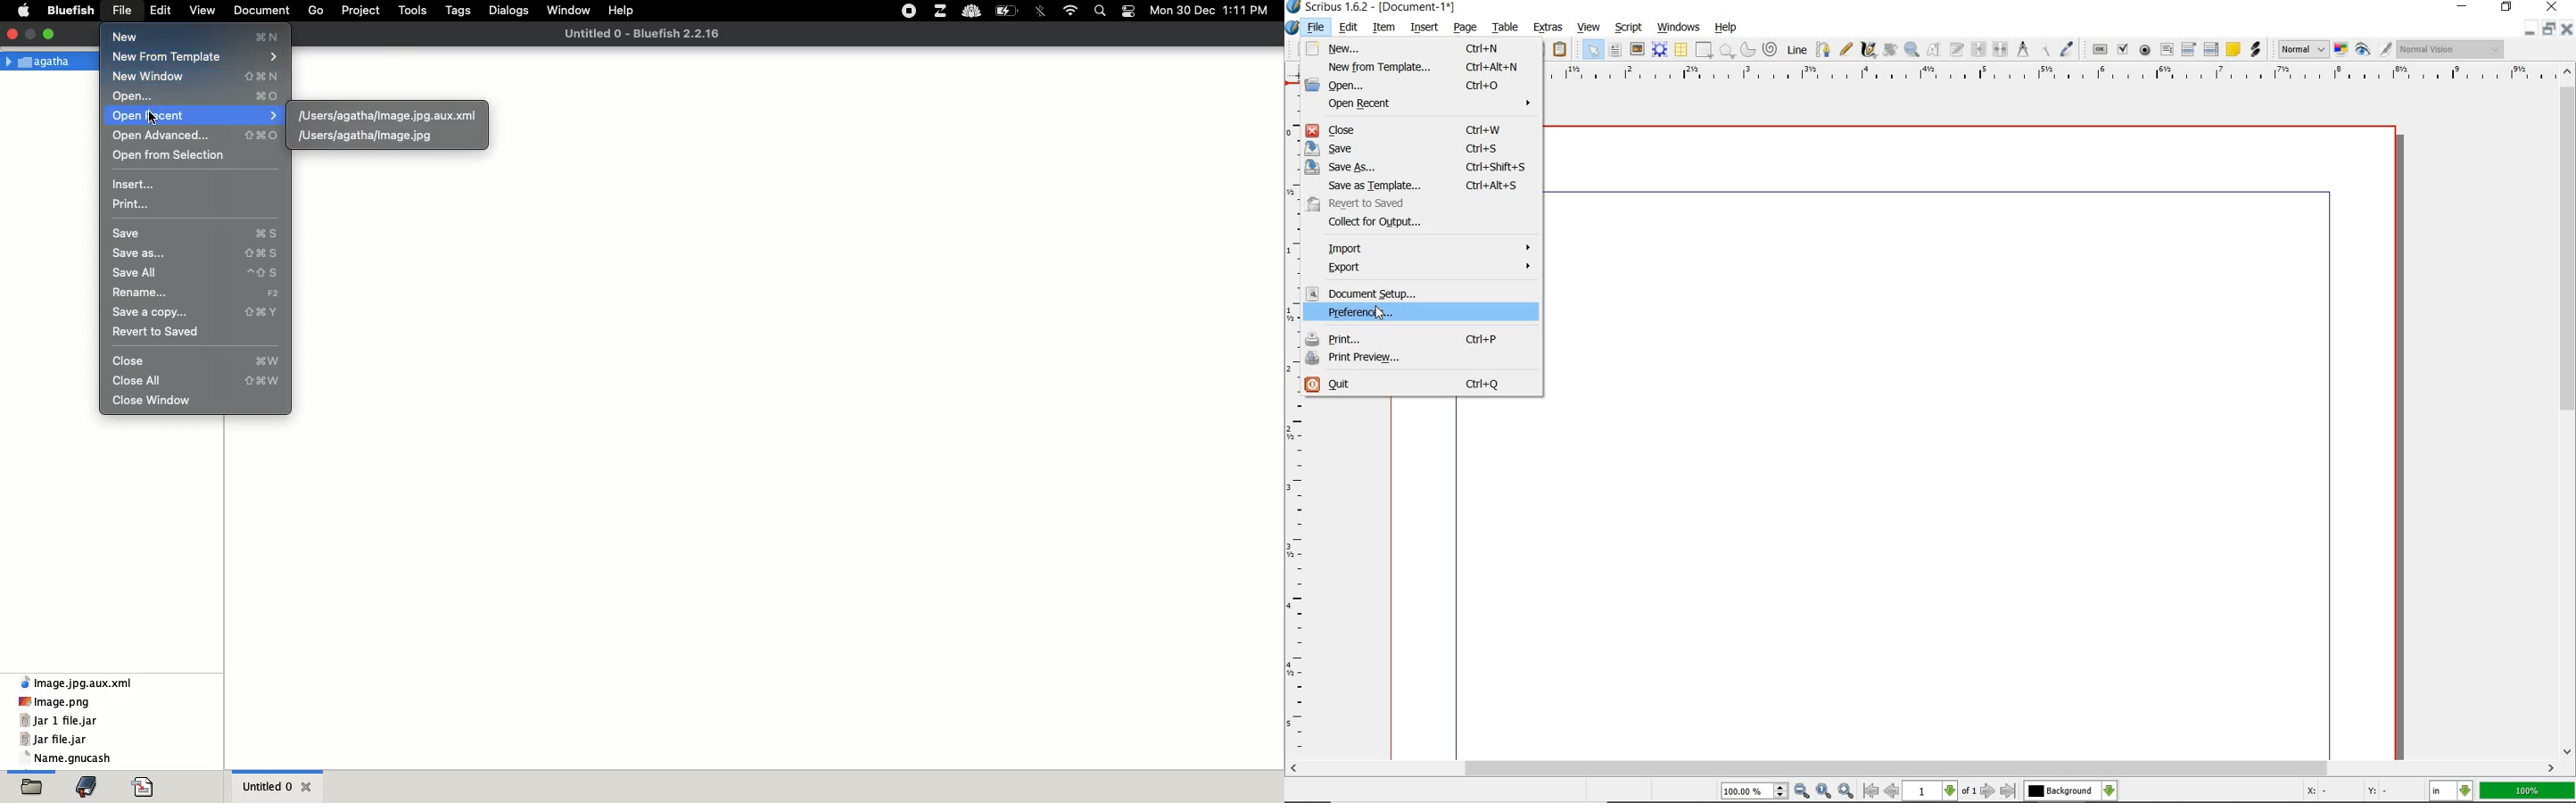 This screenshot has width=2576, height=812. What do you see at coordinates (1660, 49) in the screenshot?
I see `render frame` at bounding box center [1660, 49].